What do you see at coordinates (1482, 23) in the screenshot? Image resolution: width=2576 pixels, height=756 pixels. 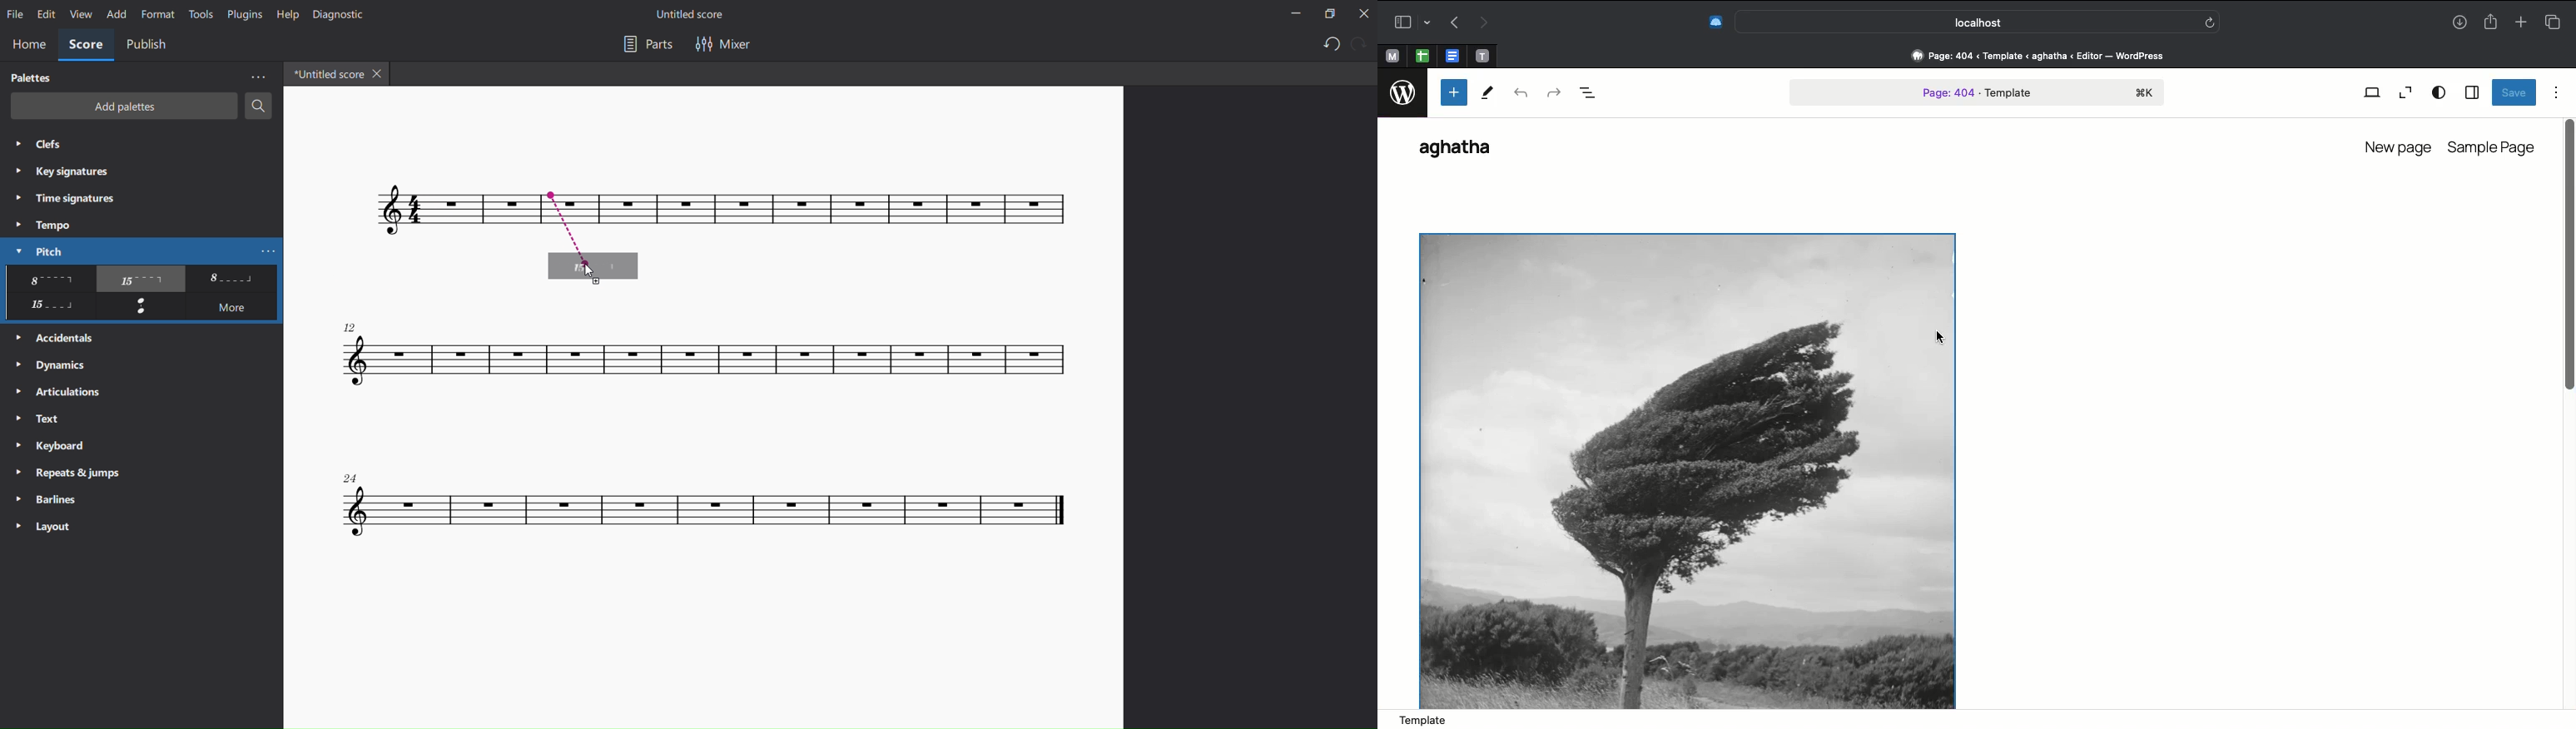 I see `Redo` at bounding box center [1482, 23].